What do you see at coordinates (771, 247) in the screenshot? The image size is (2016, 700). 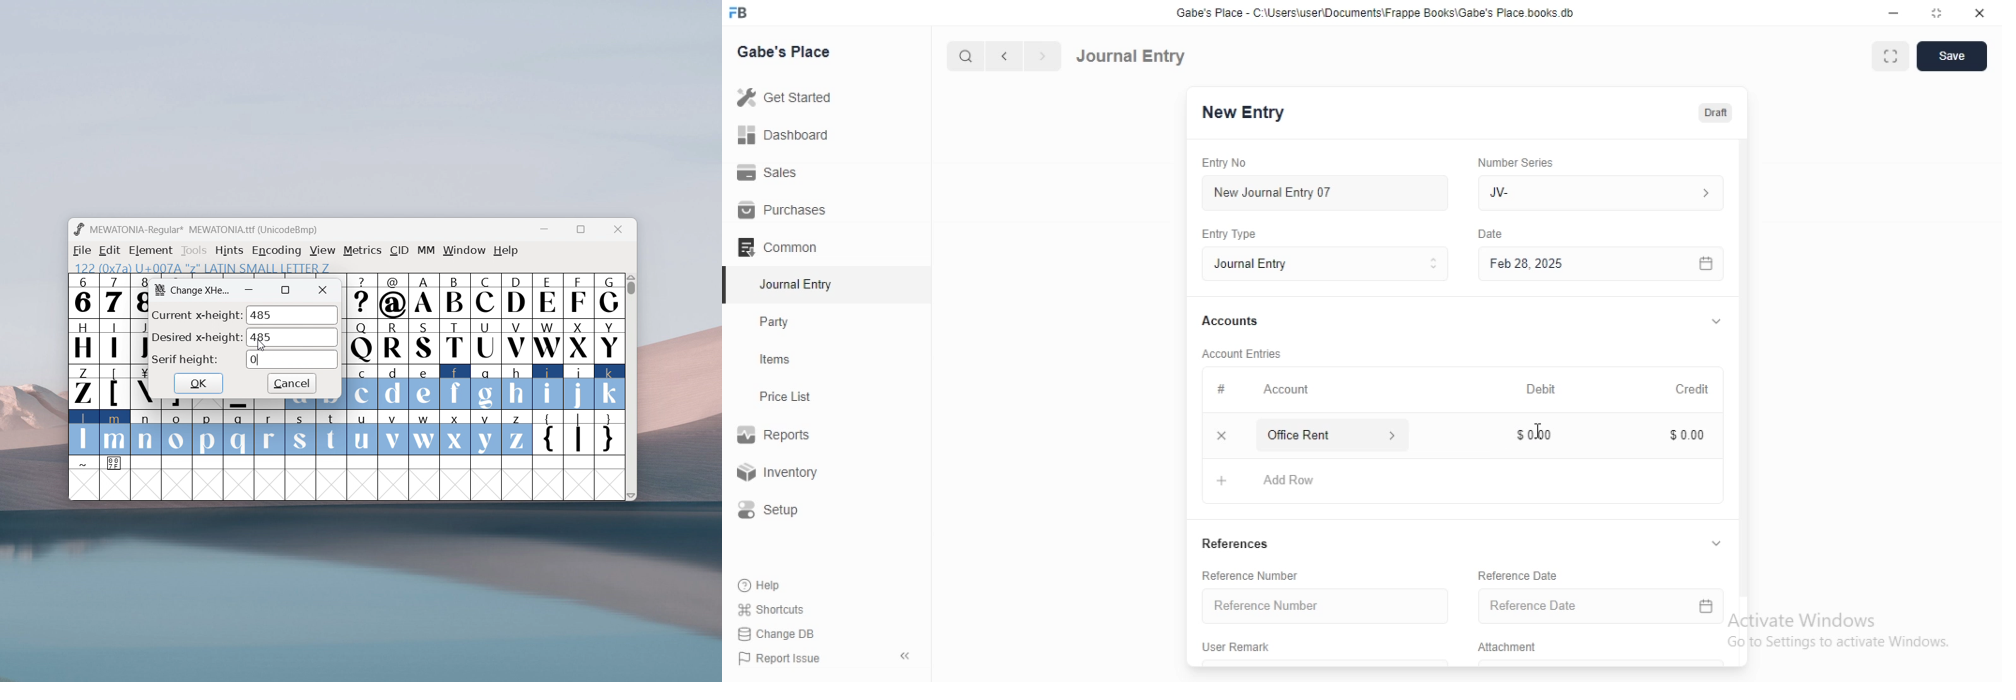 I see `Comman` at bounding box center [771, 247].